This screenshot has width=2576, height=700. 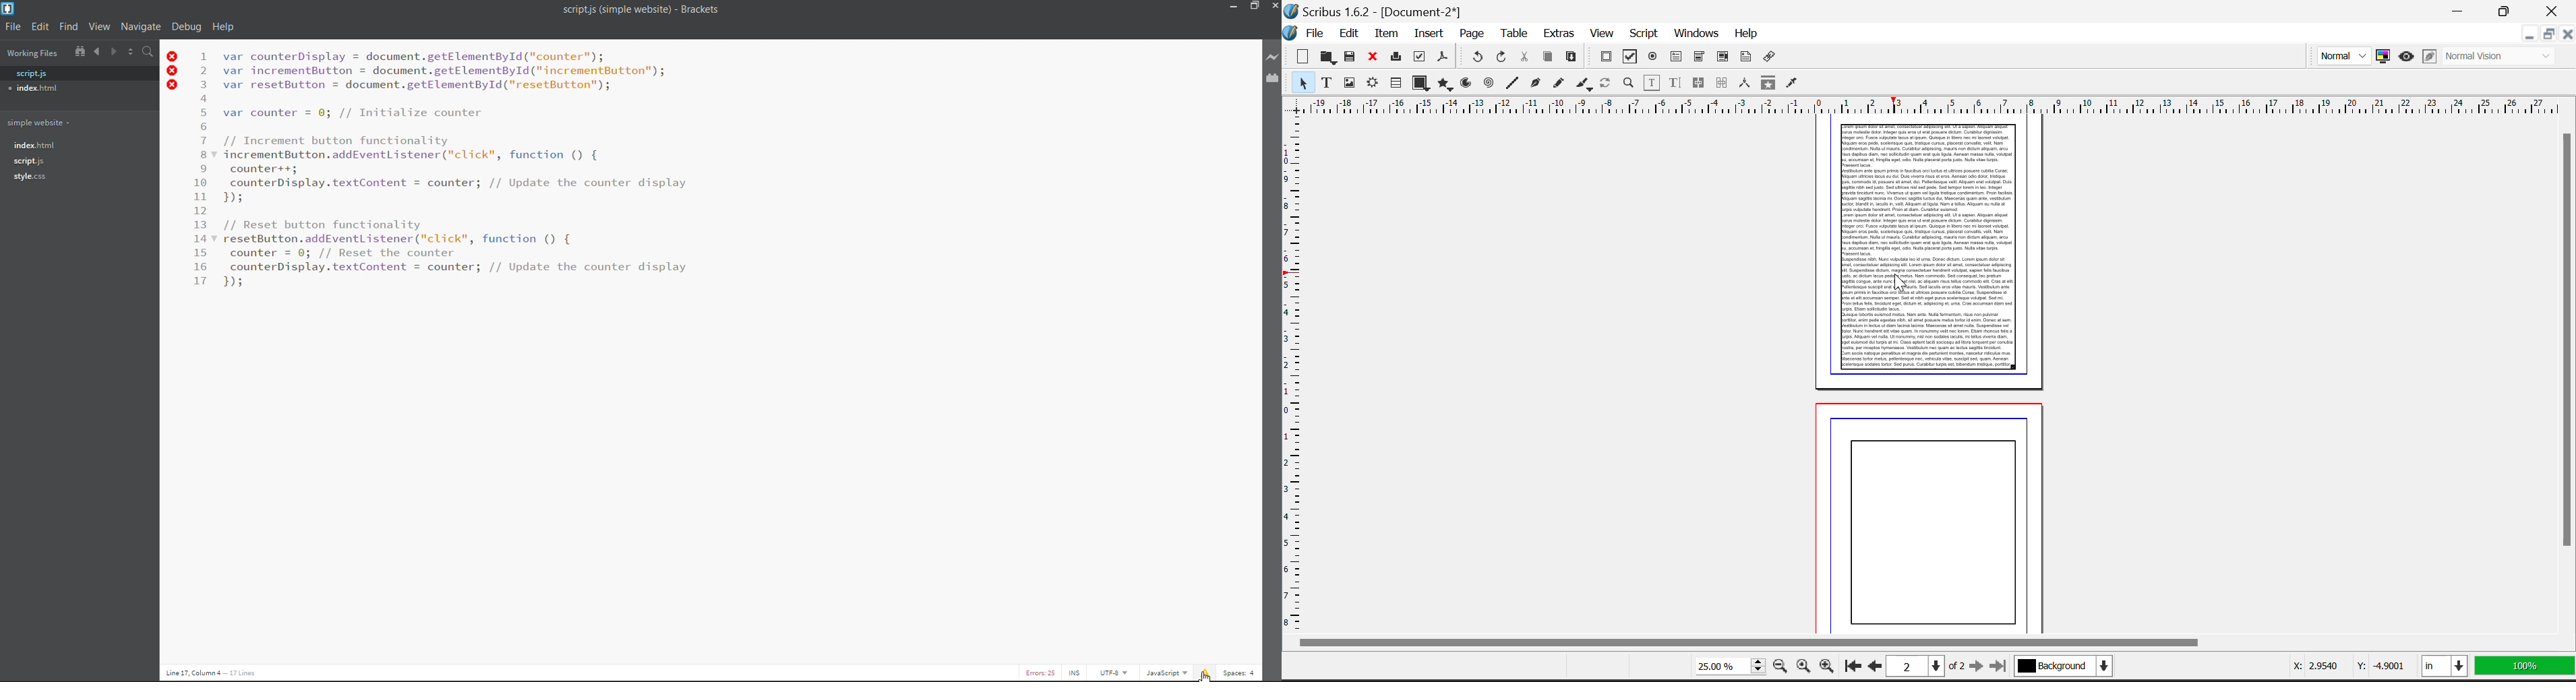 What do you see at coordinates (1428, 32) in the screenshot?
I see `Insert` at bounding box center [1428, 32].